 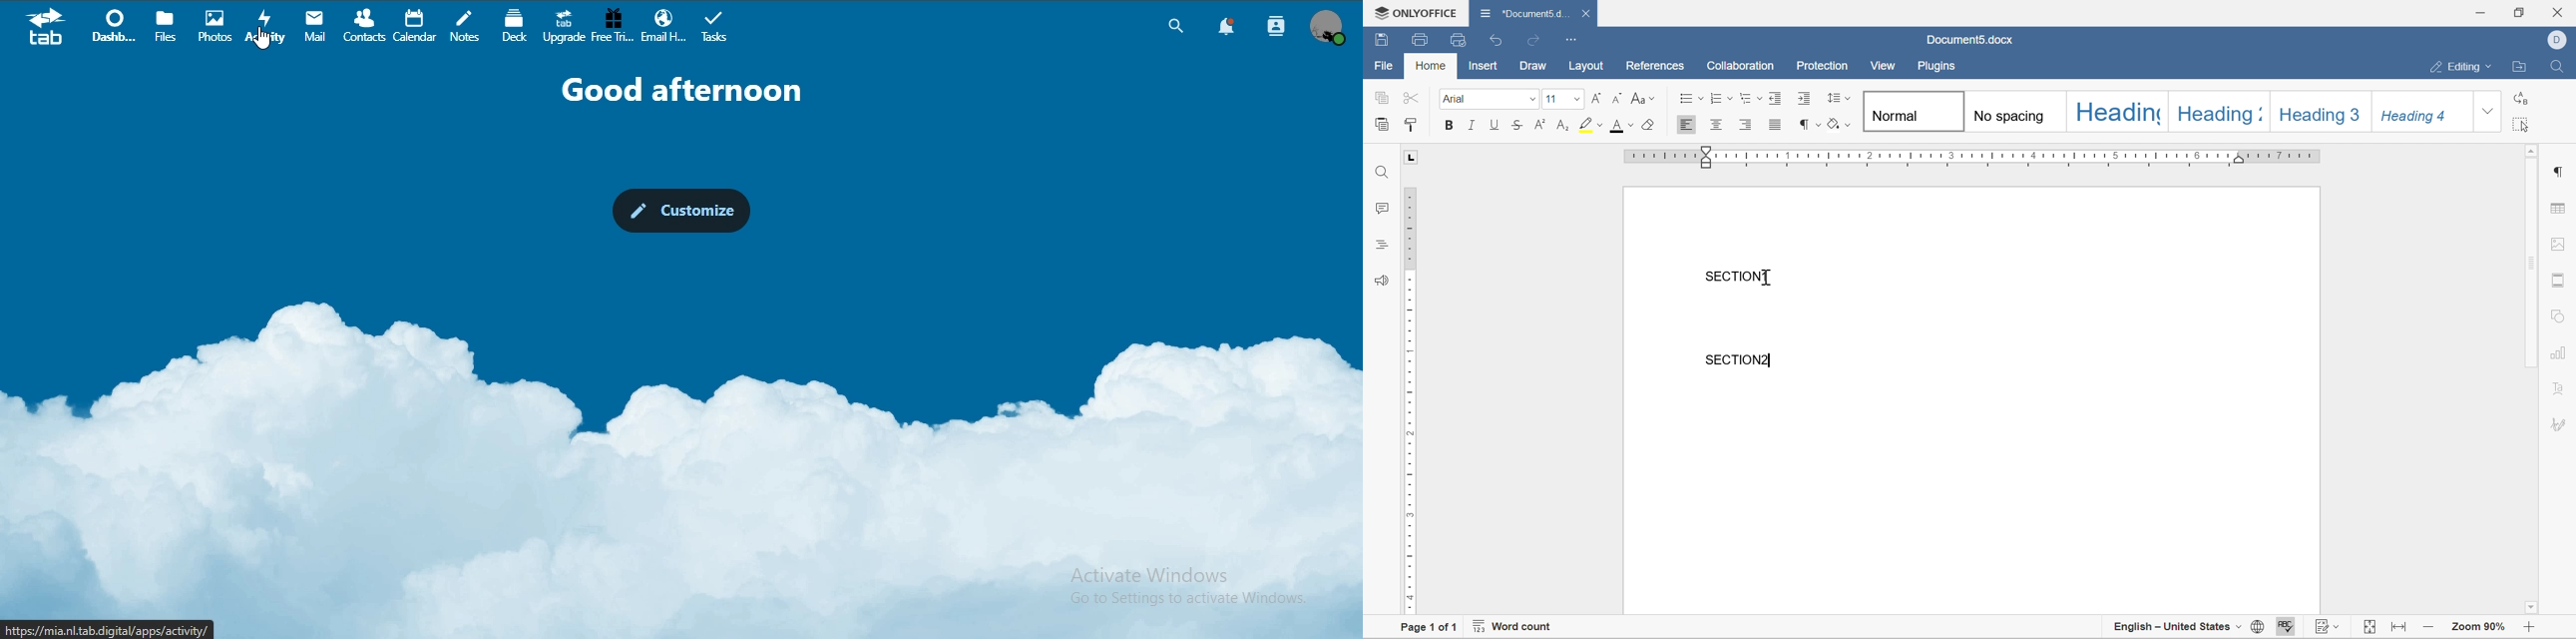 What do you see at coordinates (2519, 101) in the screenshot?
I see `replace` at bounding box center [2519, 101].